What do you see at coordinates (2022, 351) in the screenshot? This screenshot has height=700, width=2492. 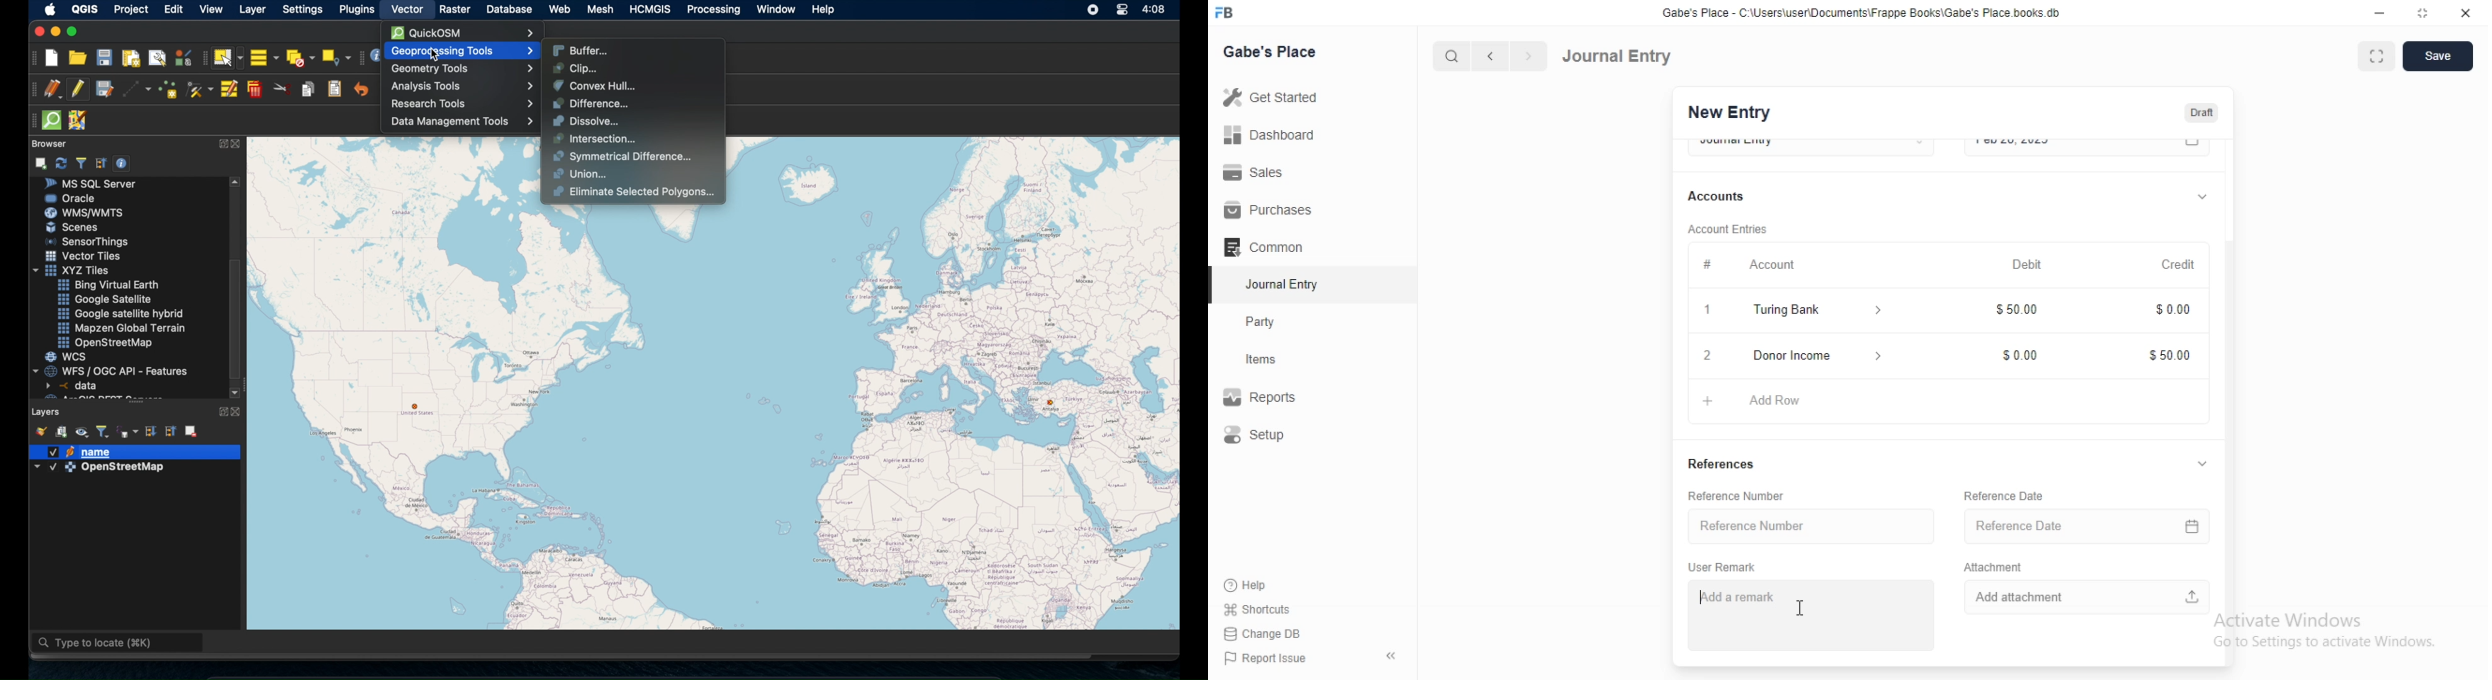 I see `$000` at bounding box center [2022, 351].